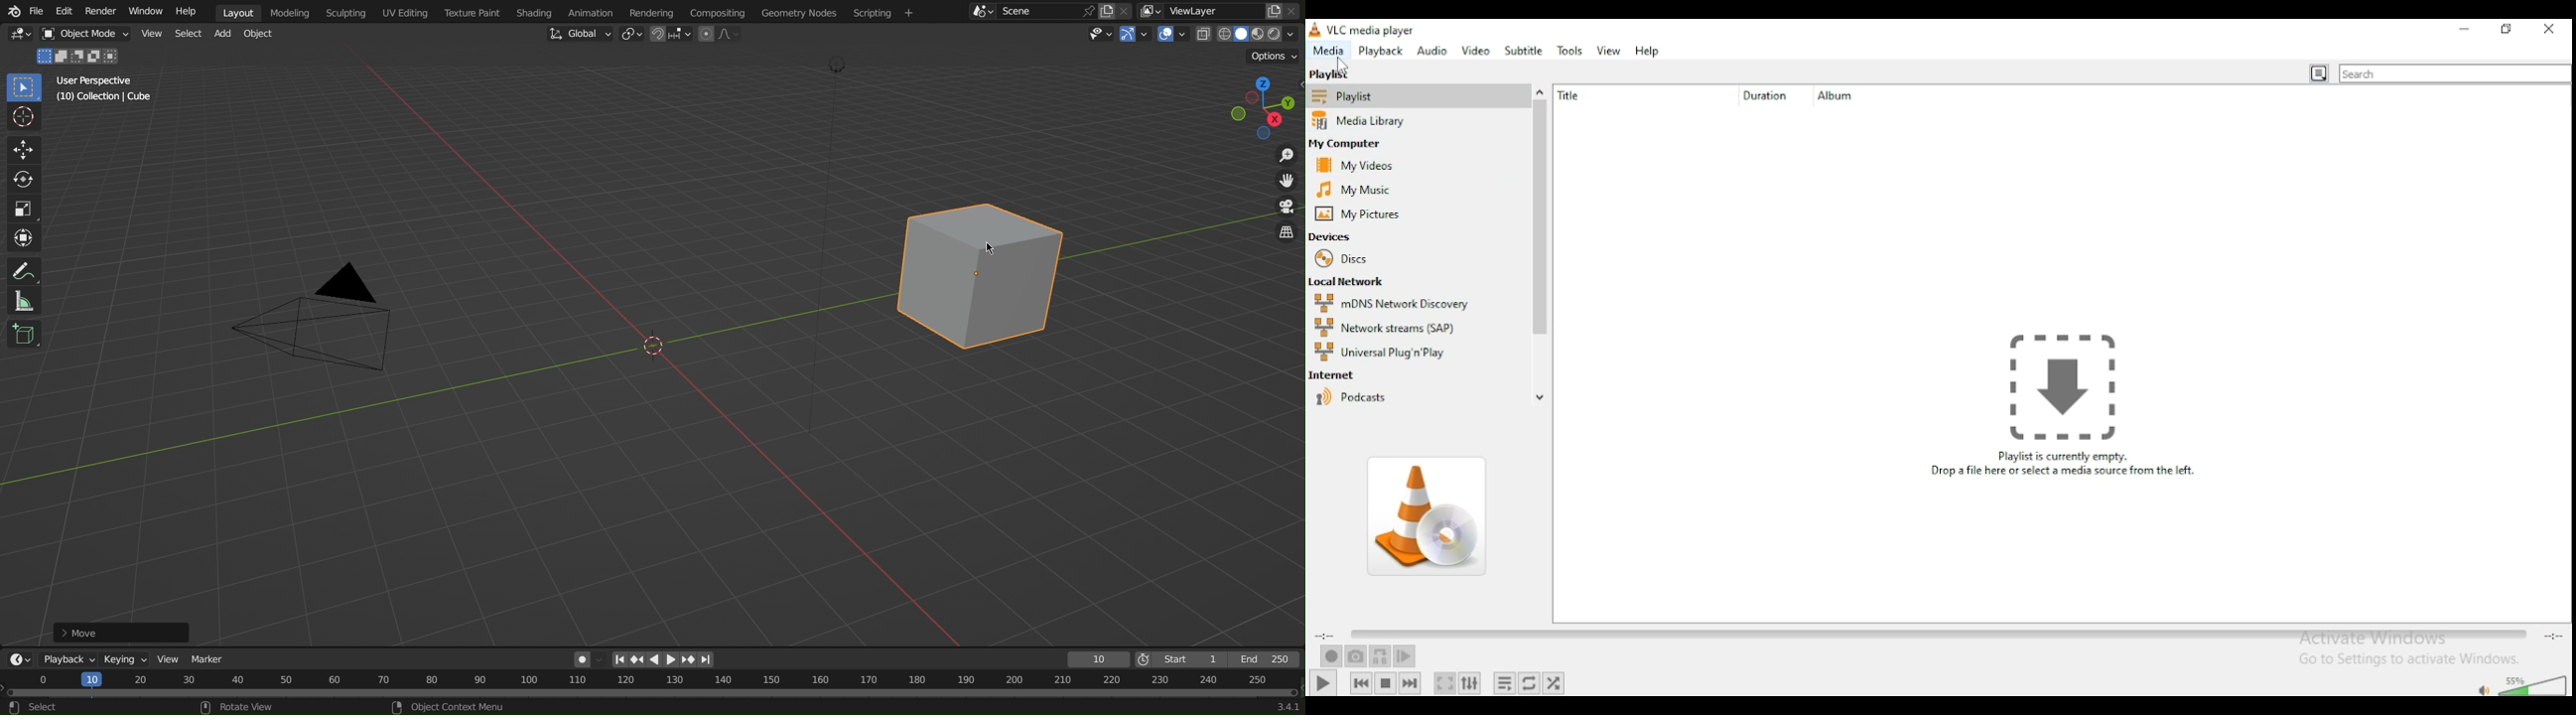  What do you see at coordinates (1324, 634) in the screenshot?
I see `elapsed time` at bounding box center [1324, 634].